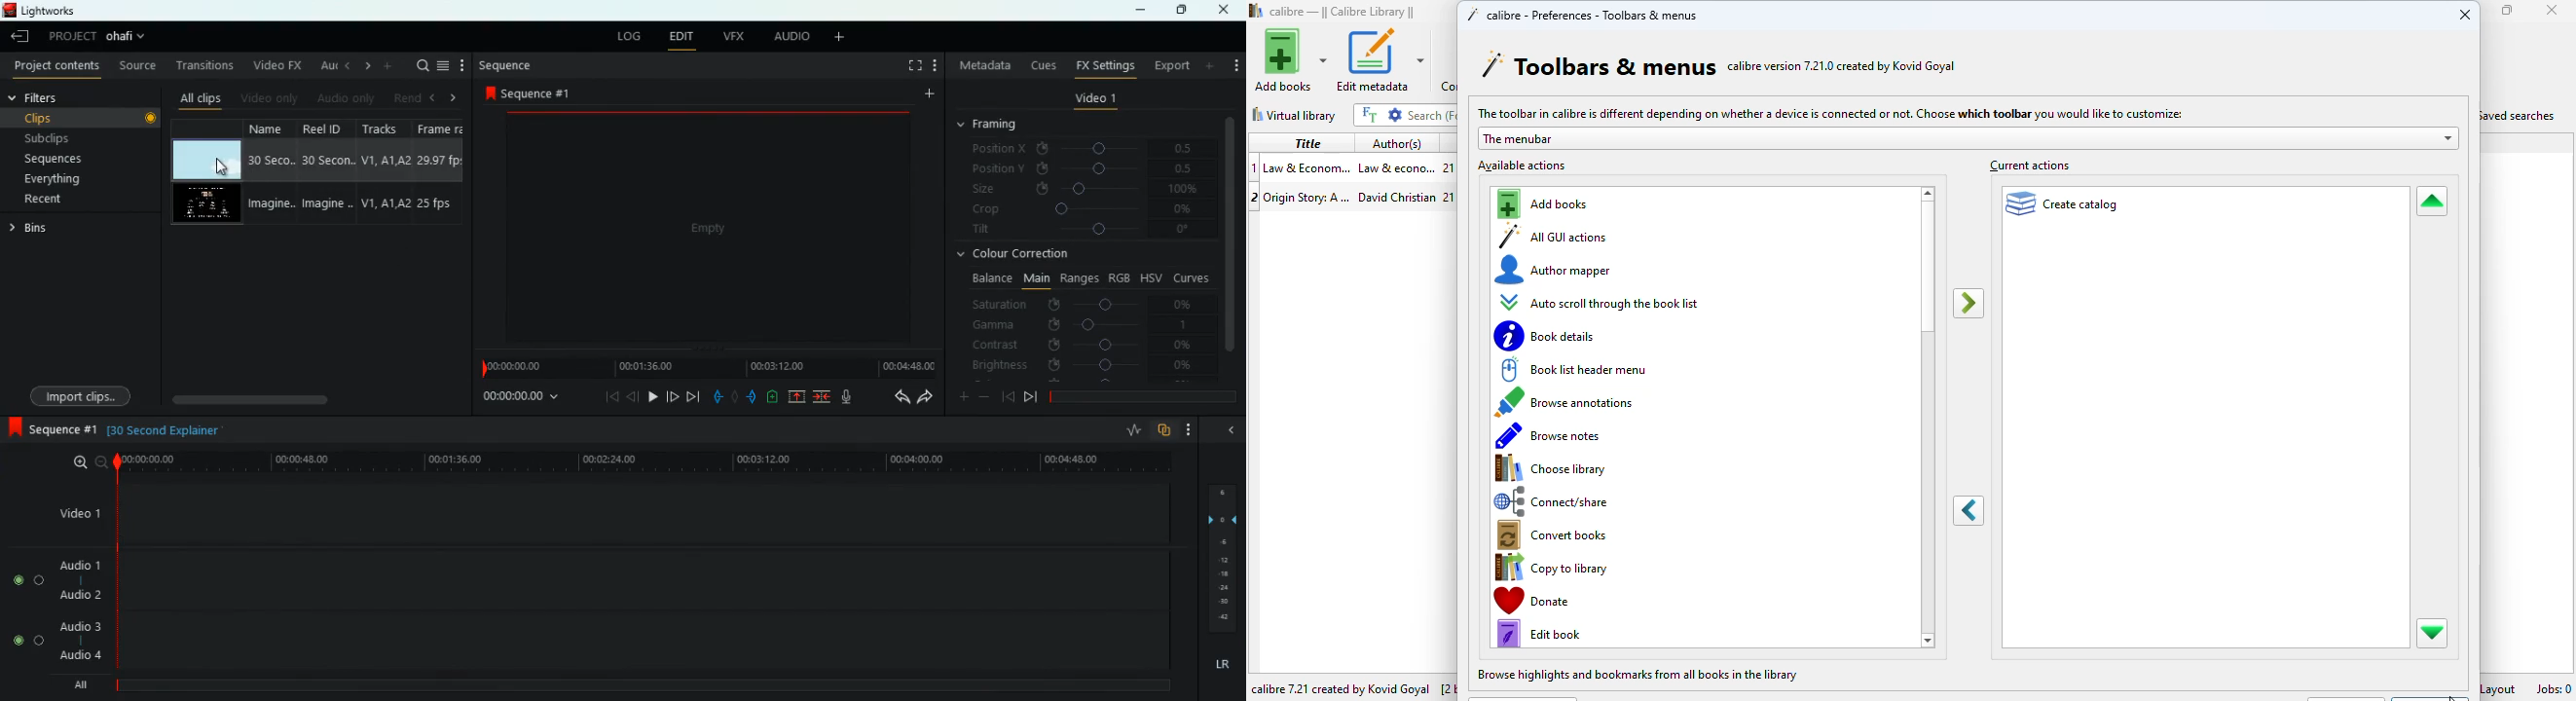  Describe the element at coordinates (442, 159) in the screenshot. I see `29.97 fbs` at that location.